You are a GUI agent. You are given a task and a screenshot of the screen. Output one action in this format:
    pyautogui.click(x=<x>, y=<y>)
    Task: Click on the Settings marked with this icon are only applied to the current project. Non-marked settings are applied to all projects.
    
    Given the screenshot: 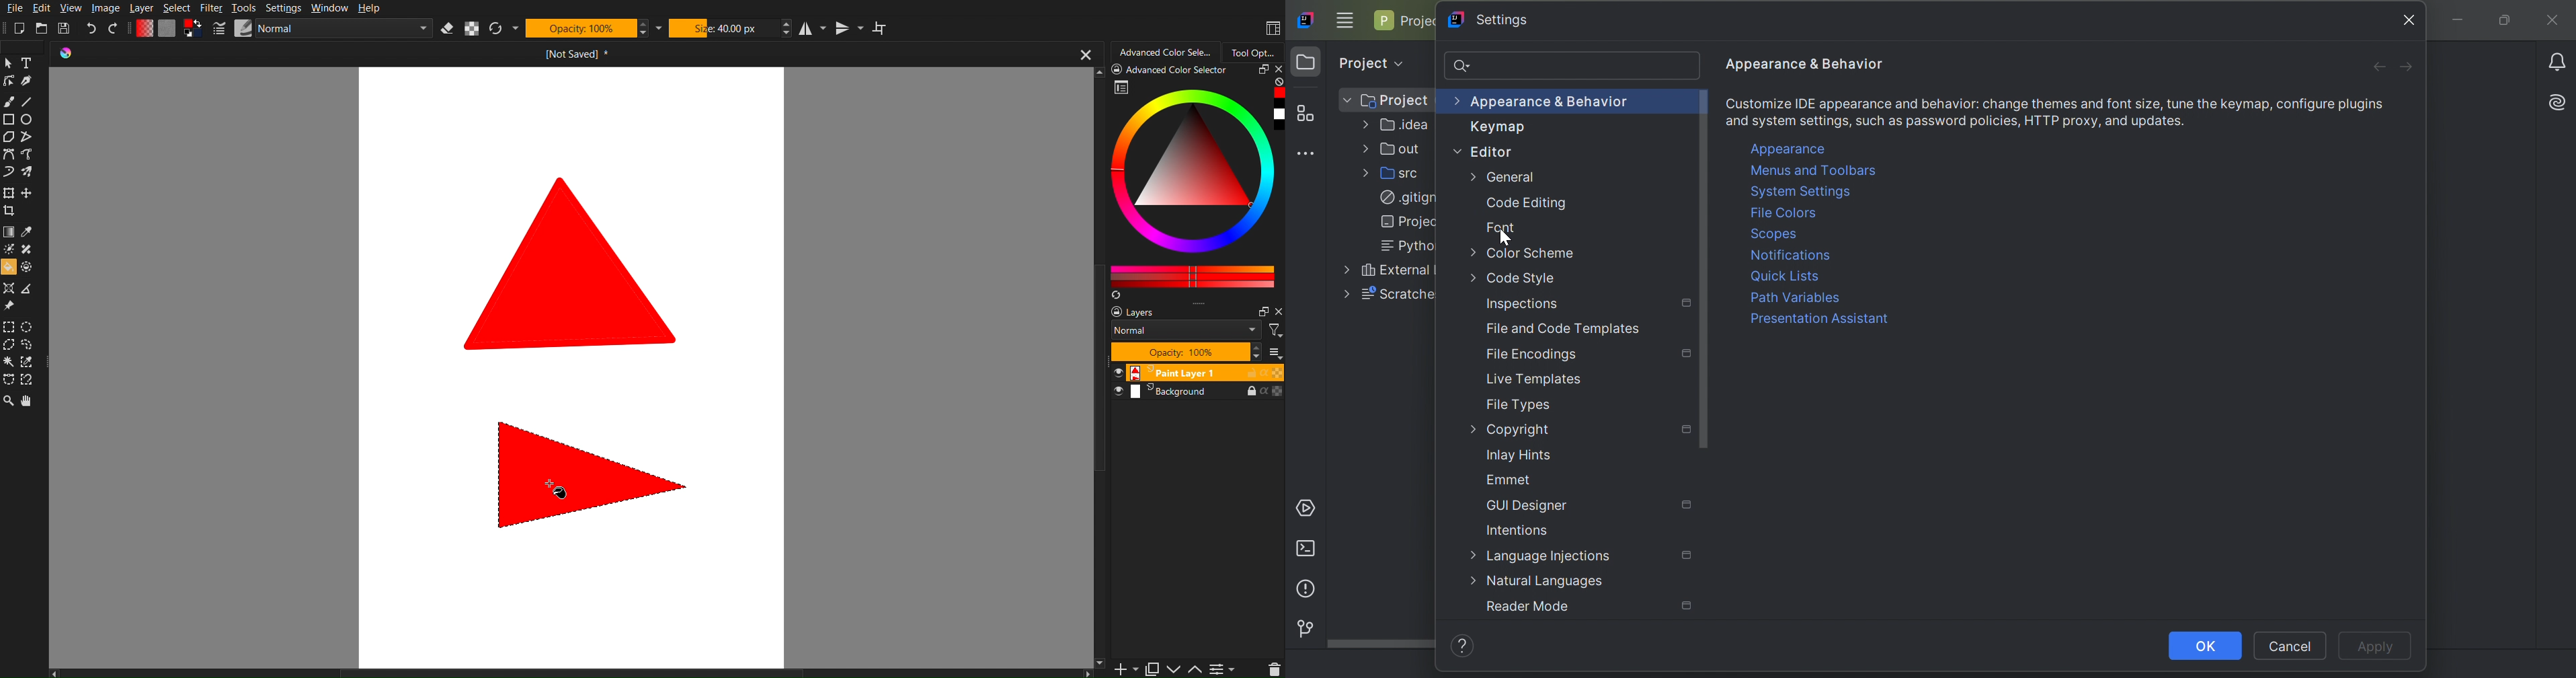 What is the action you would take?
    pyautogui.click(x=1687, y=353)
    